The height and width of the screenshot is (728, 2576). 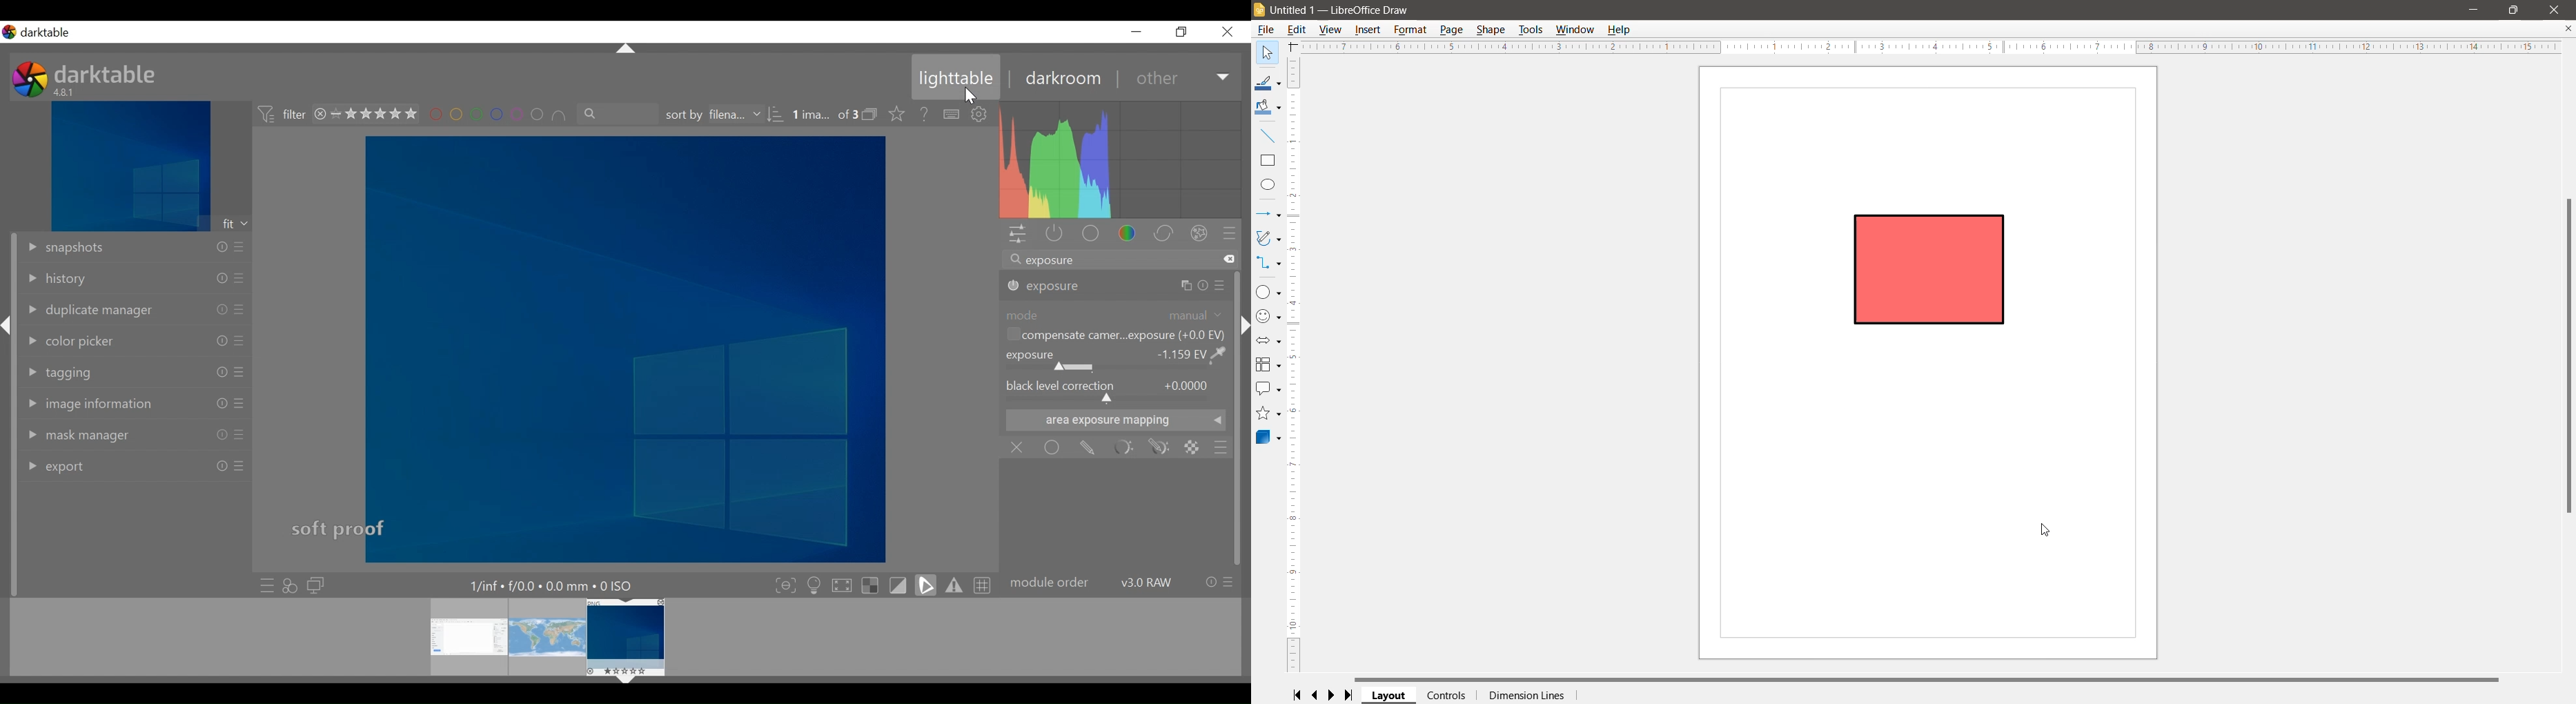 I want to click on parametric mask, so click(x=1120, y=448).